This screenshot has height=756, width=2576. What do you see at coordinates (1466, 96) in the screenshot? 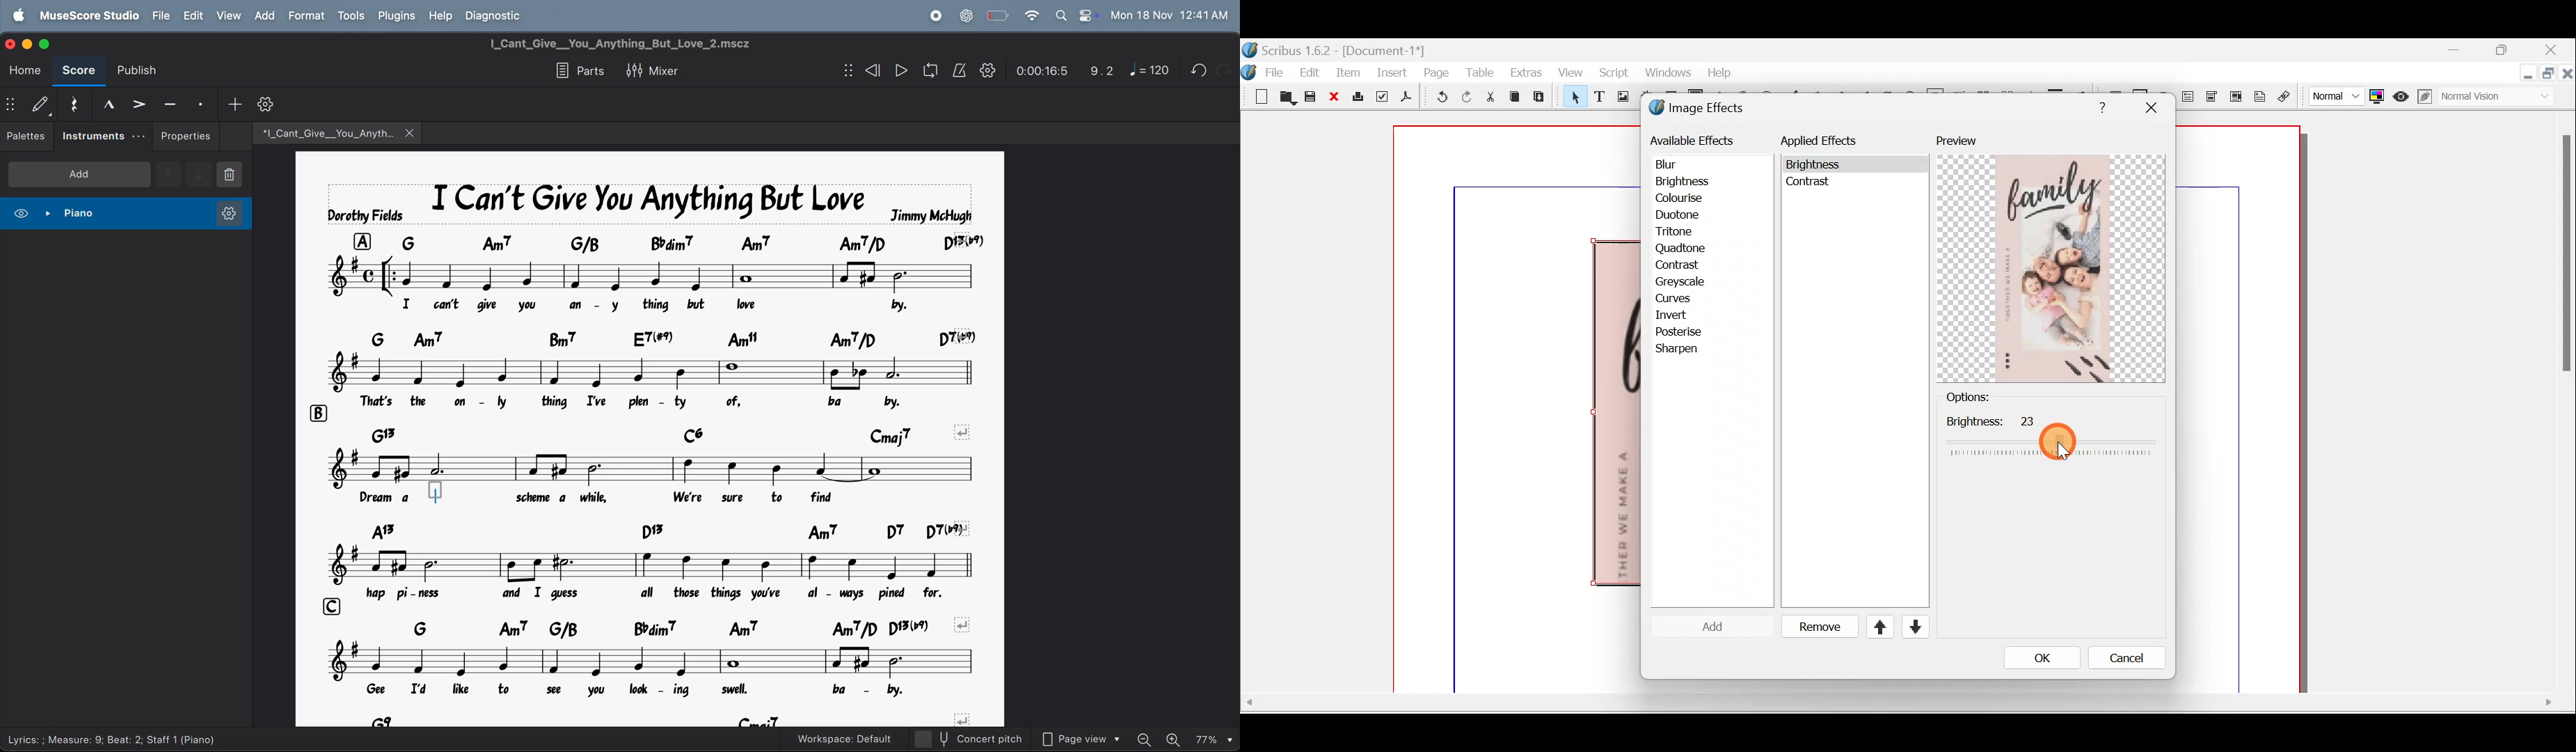
I see `Redo` at bounding box center [1466, 96].